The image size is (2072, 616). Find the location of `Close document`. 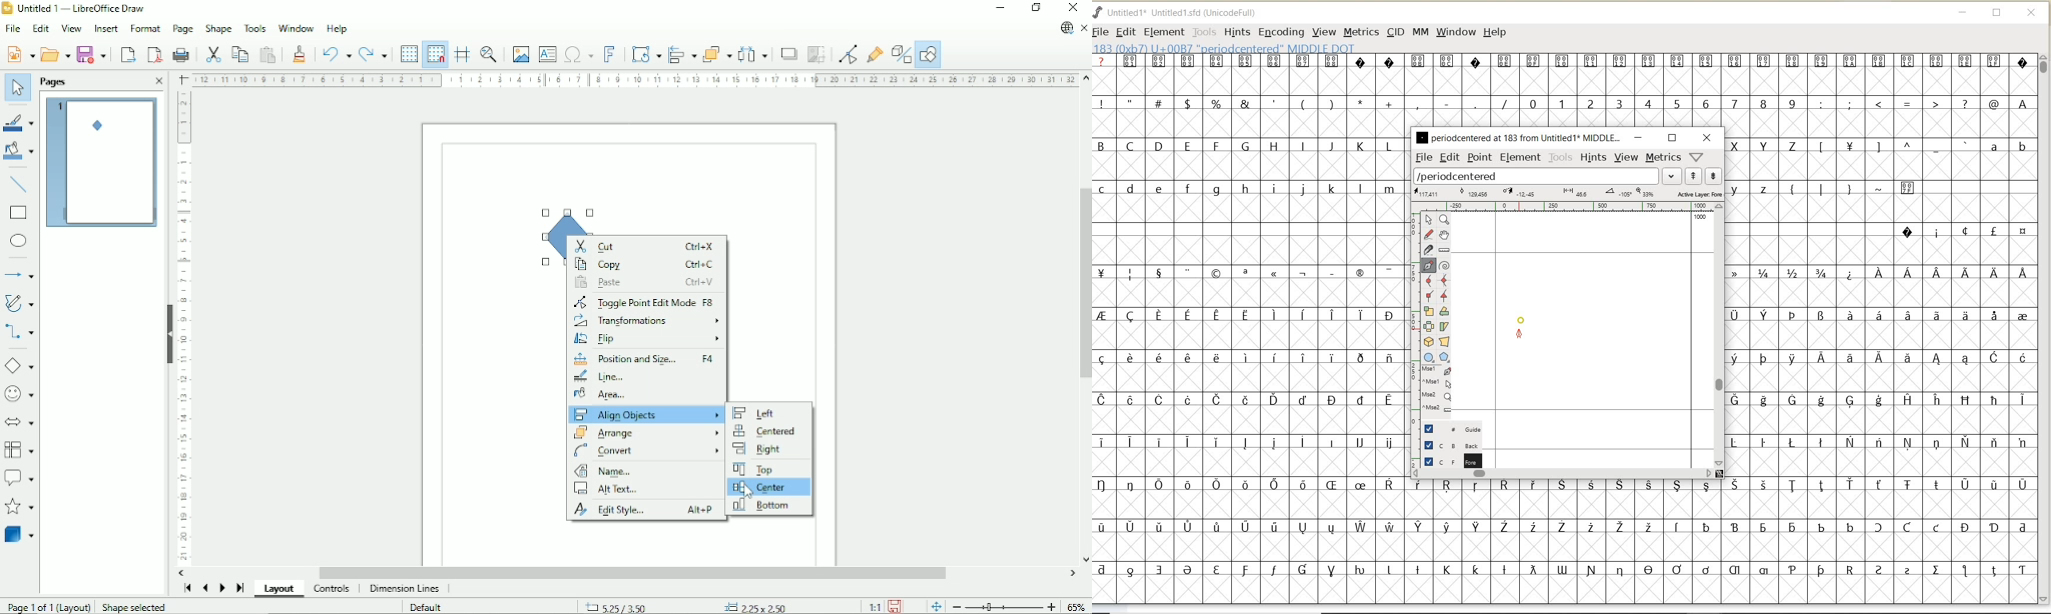

Close document is located at coordinates (1085, 28).